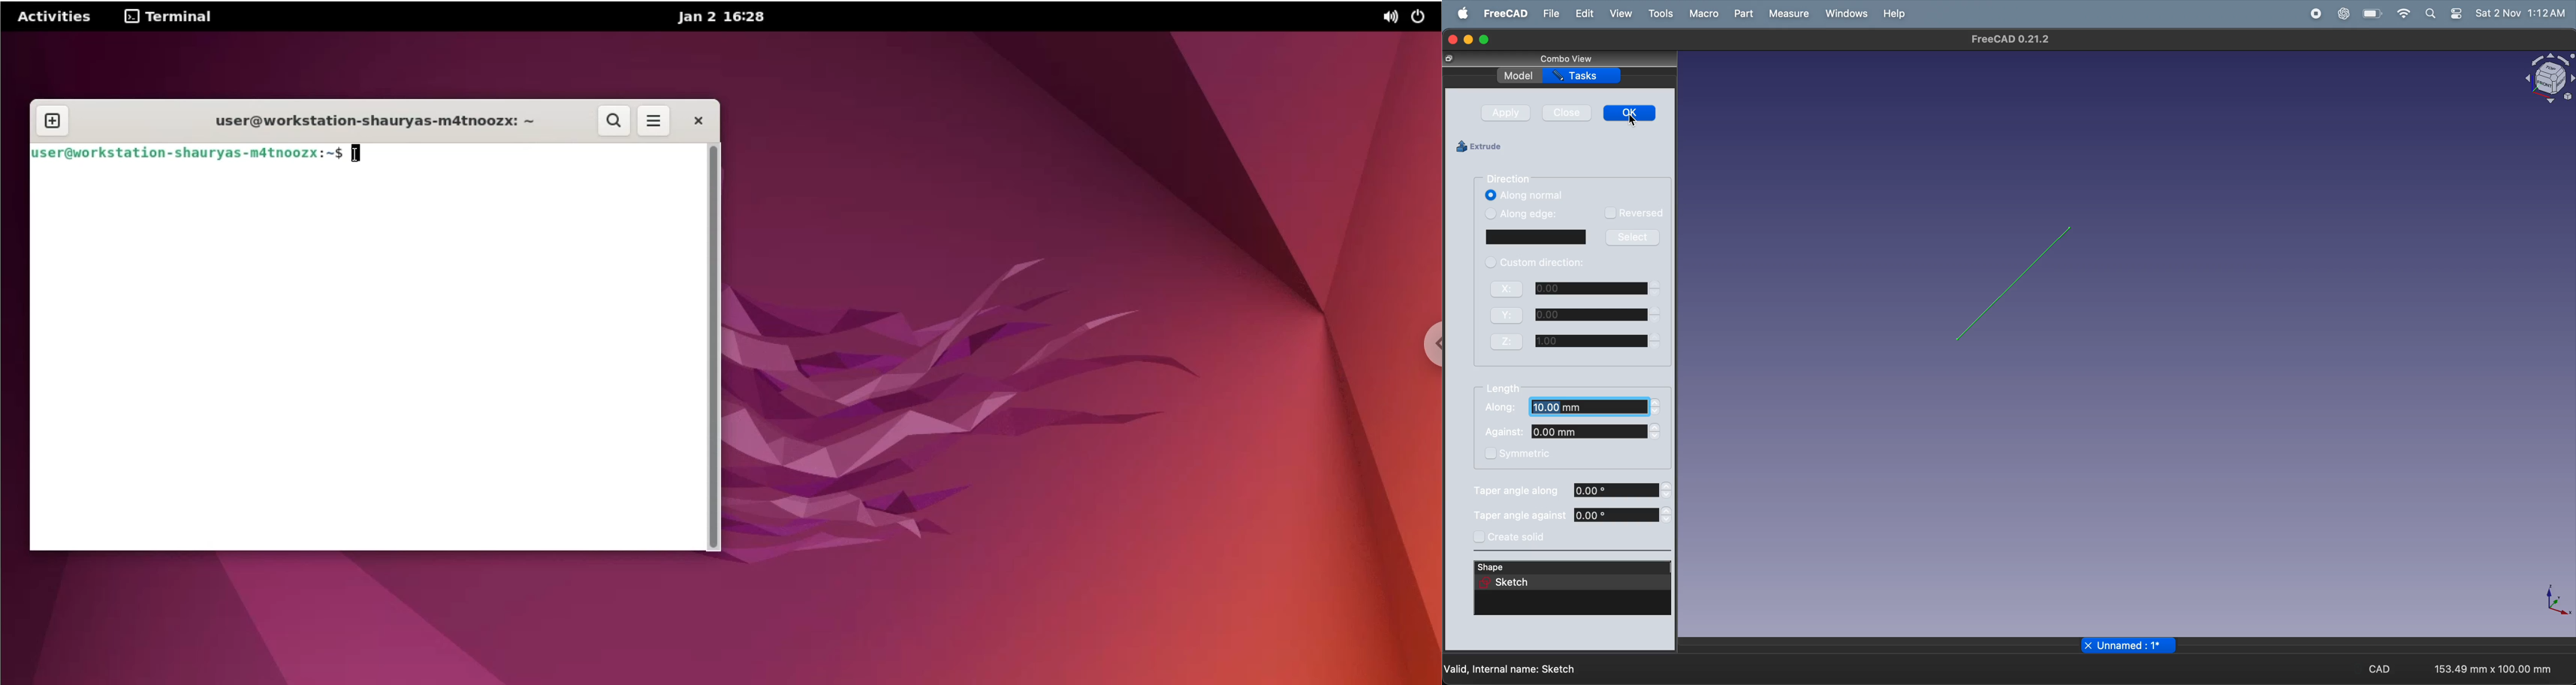 This screenshot has width=2576, height=700. What do you see at coordinates (1592, 288) in the screenshot?
I see `0.00` at bounding box center [1592, 288].